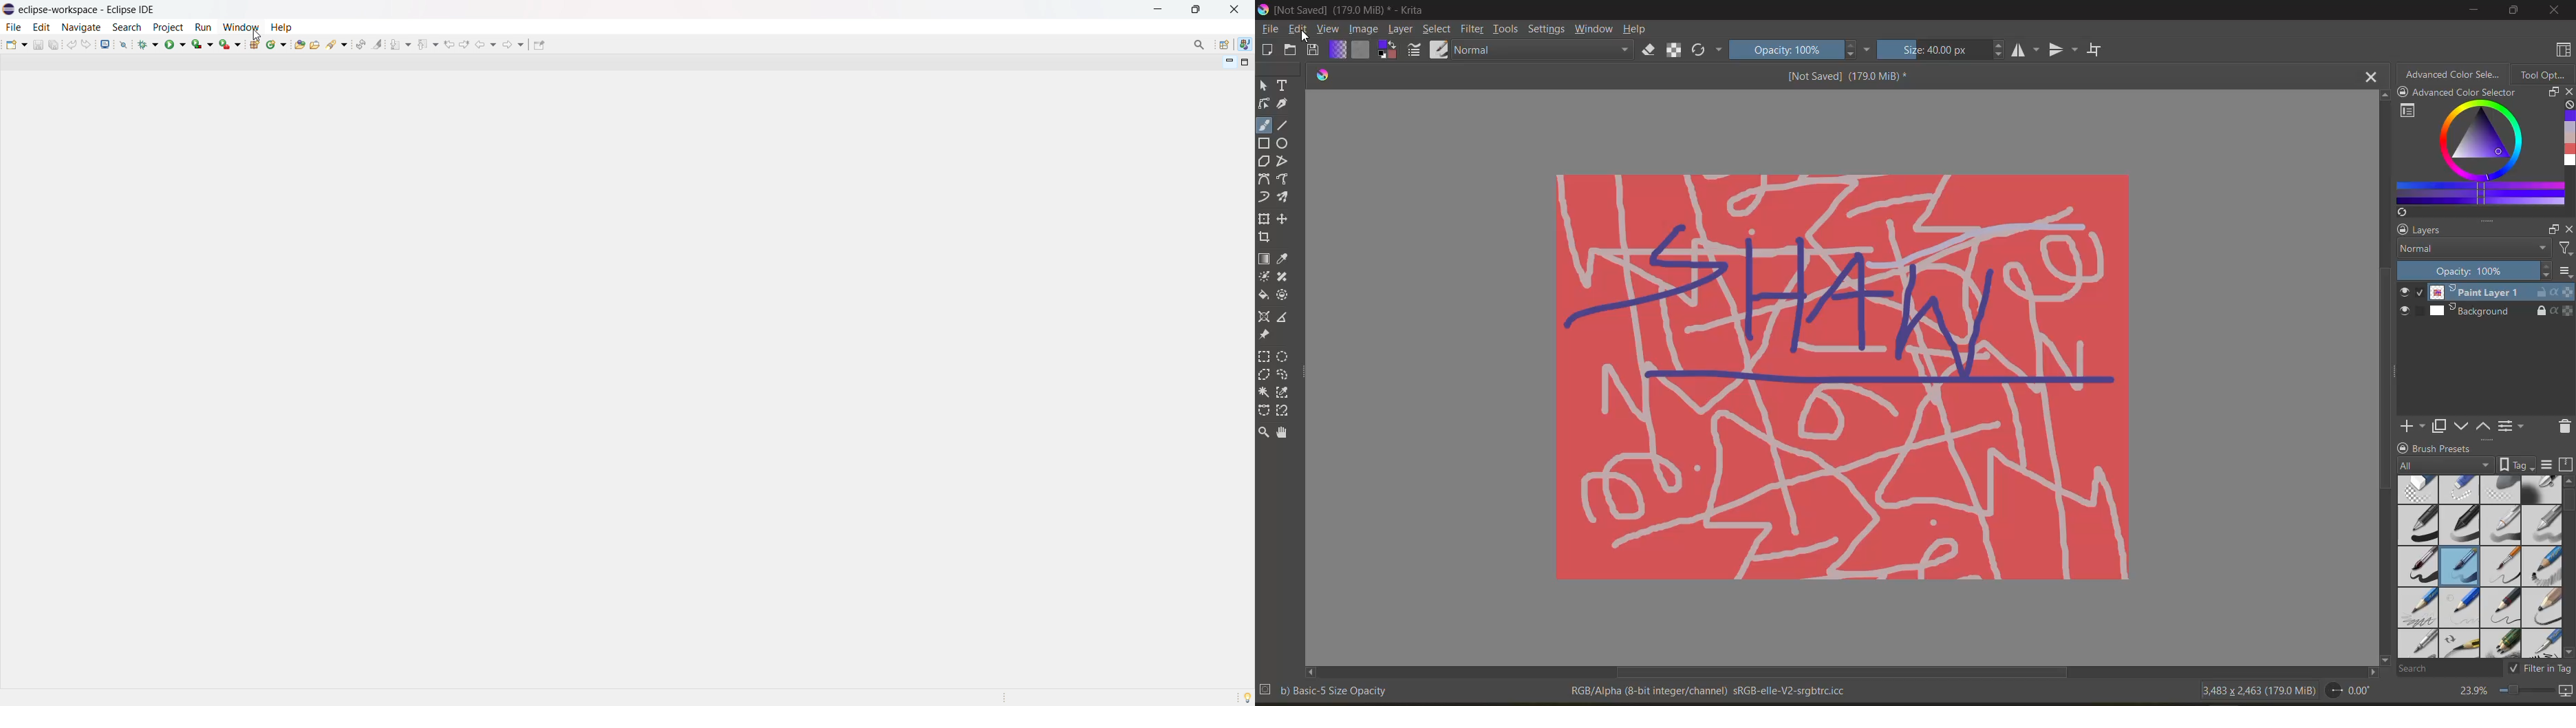  I want to click on scroll down, so click(2568, 654).